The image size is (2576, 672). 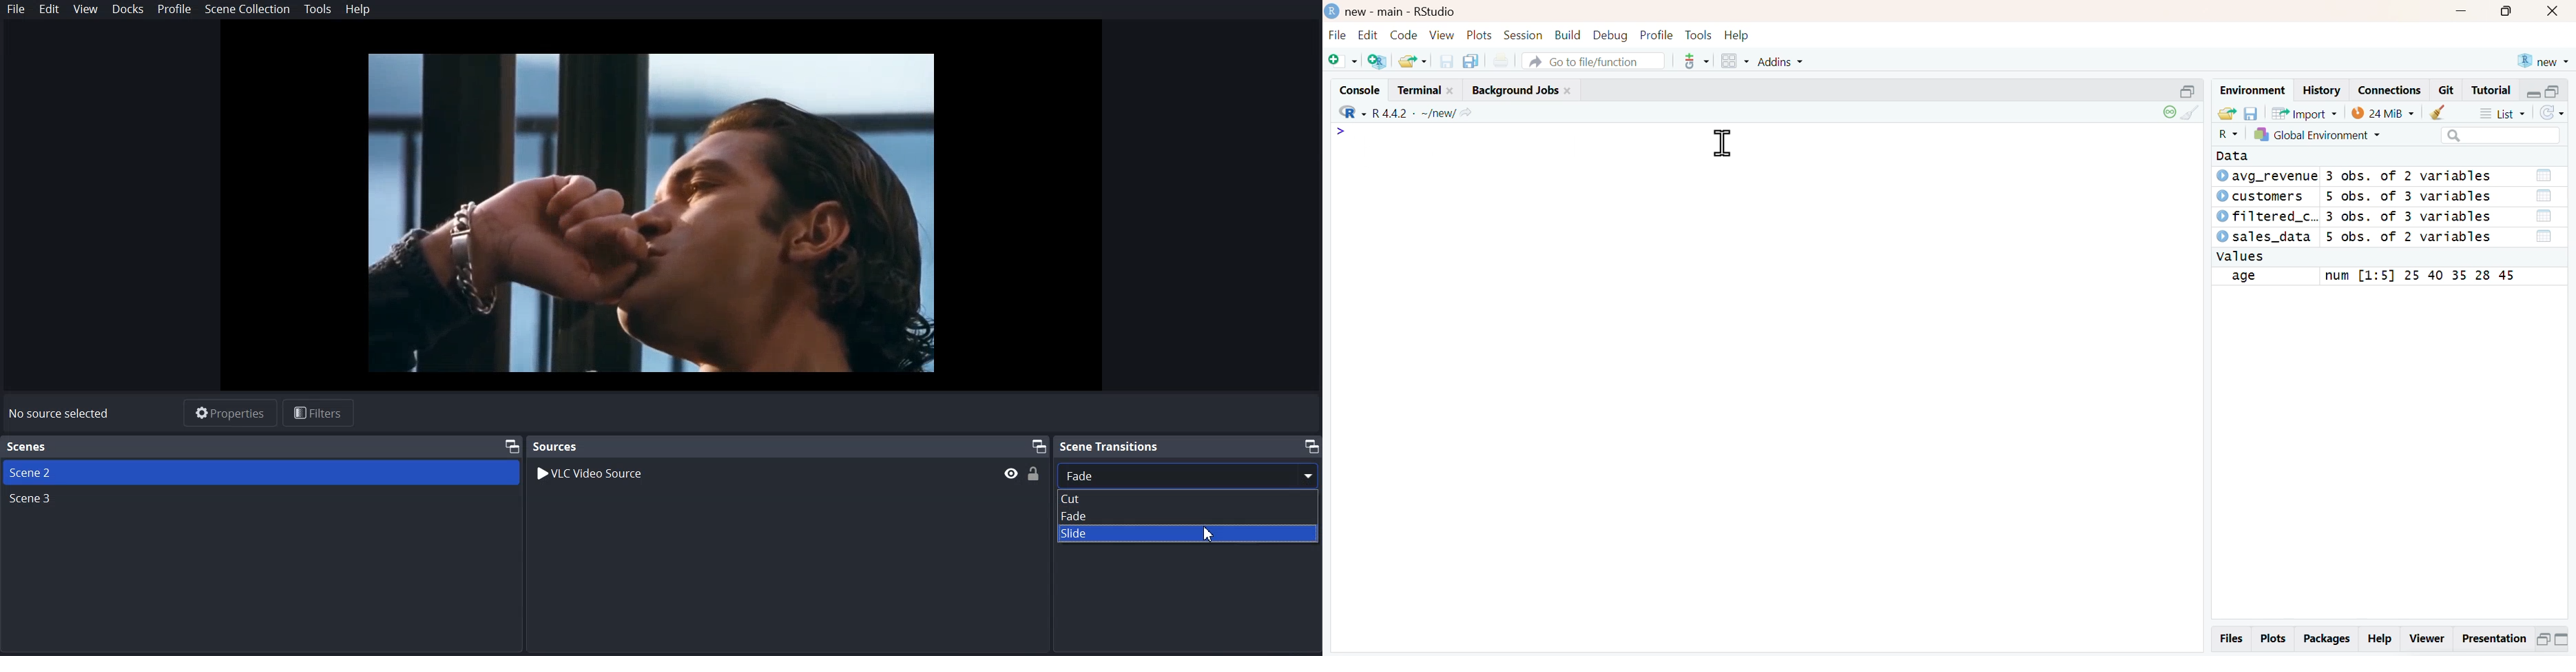 What do you see at coordinates (1521, 90) in the screenshot?
I see `Background Jobs` at bounding box center [1521, 90].